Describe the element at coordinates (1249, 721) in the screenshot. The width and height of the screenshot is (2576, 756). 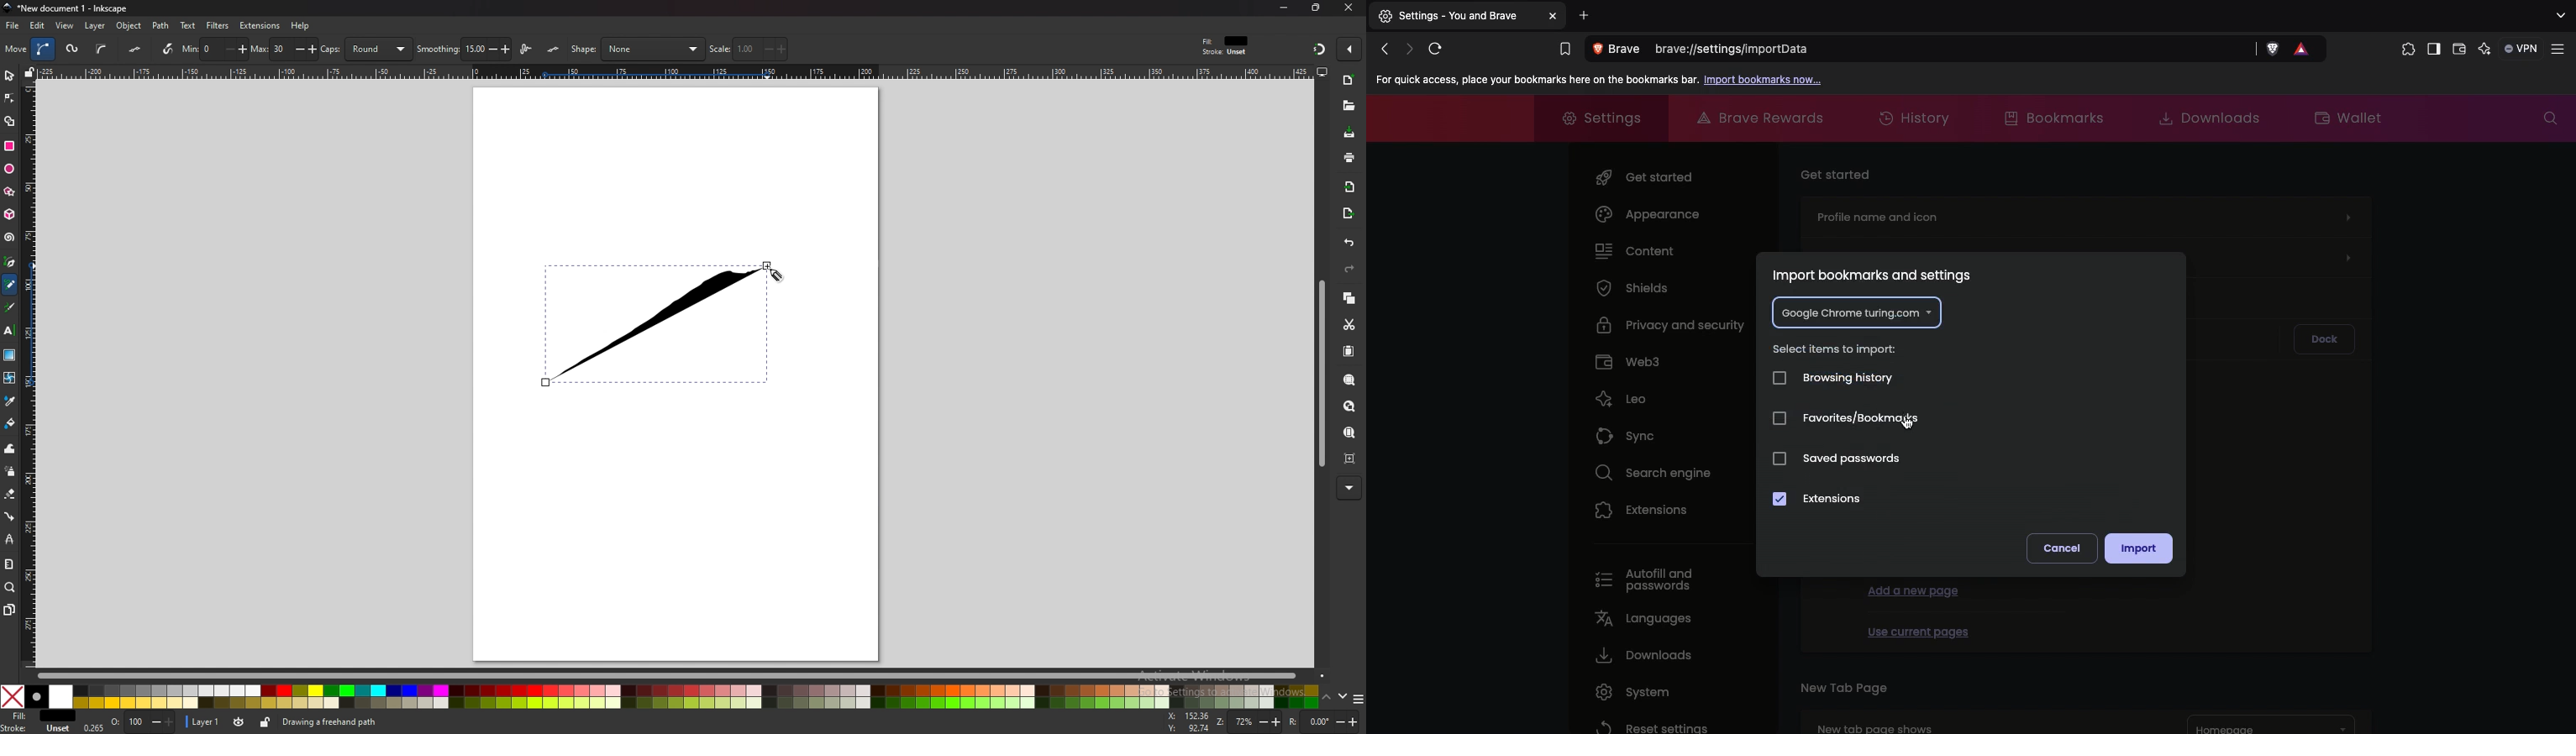
I see `zoom` at that location.